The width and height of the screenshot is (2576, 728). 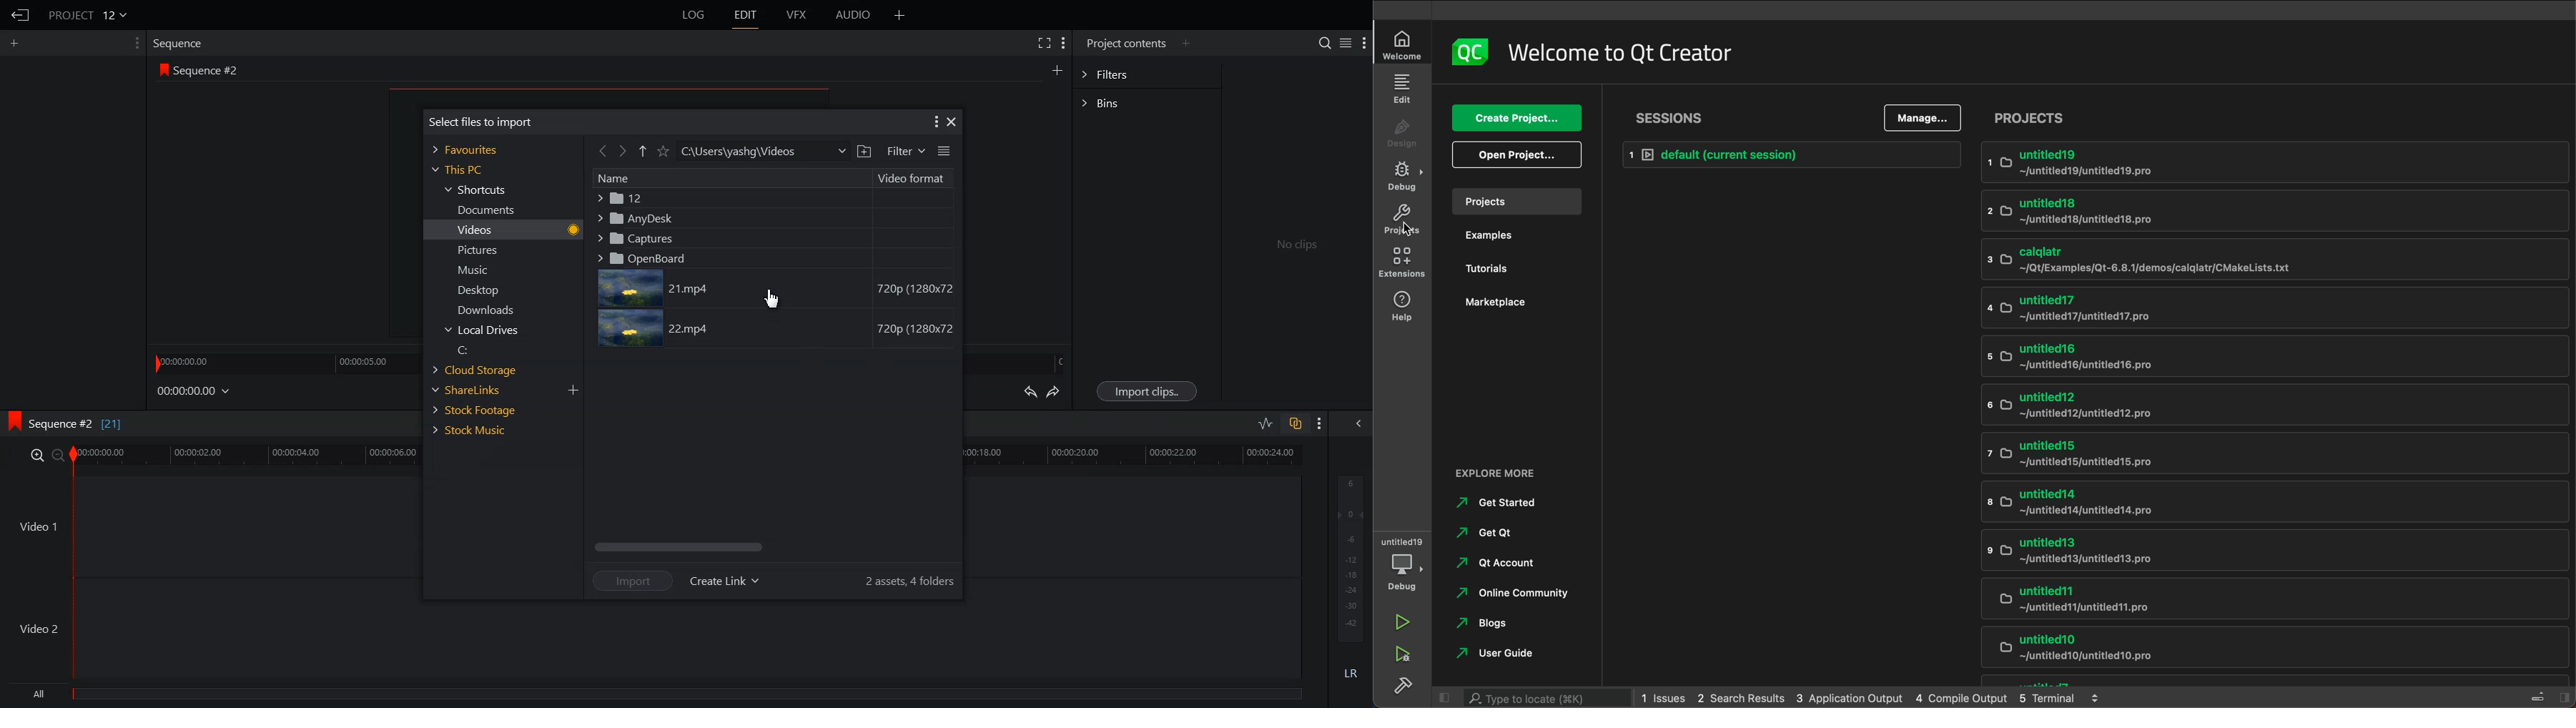 I want to click on untitled19, so click(x=2272, y=160).